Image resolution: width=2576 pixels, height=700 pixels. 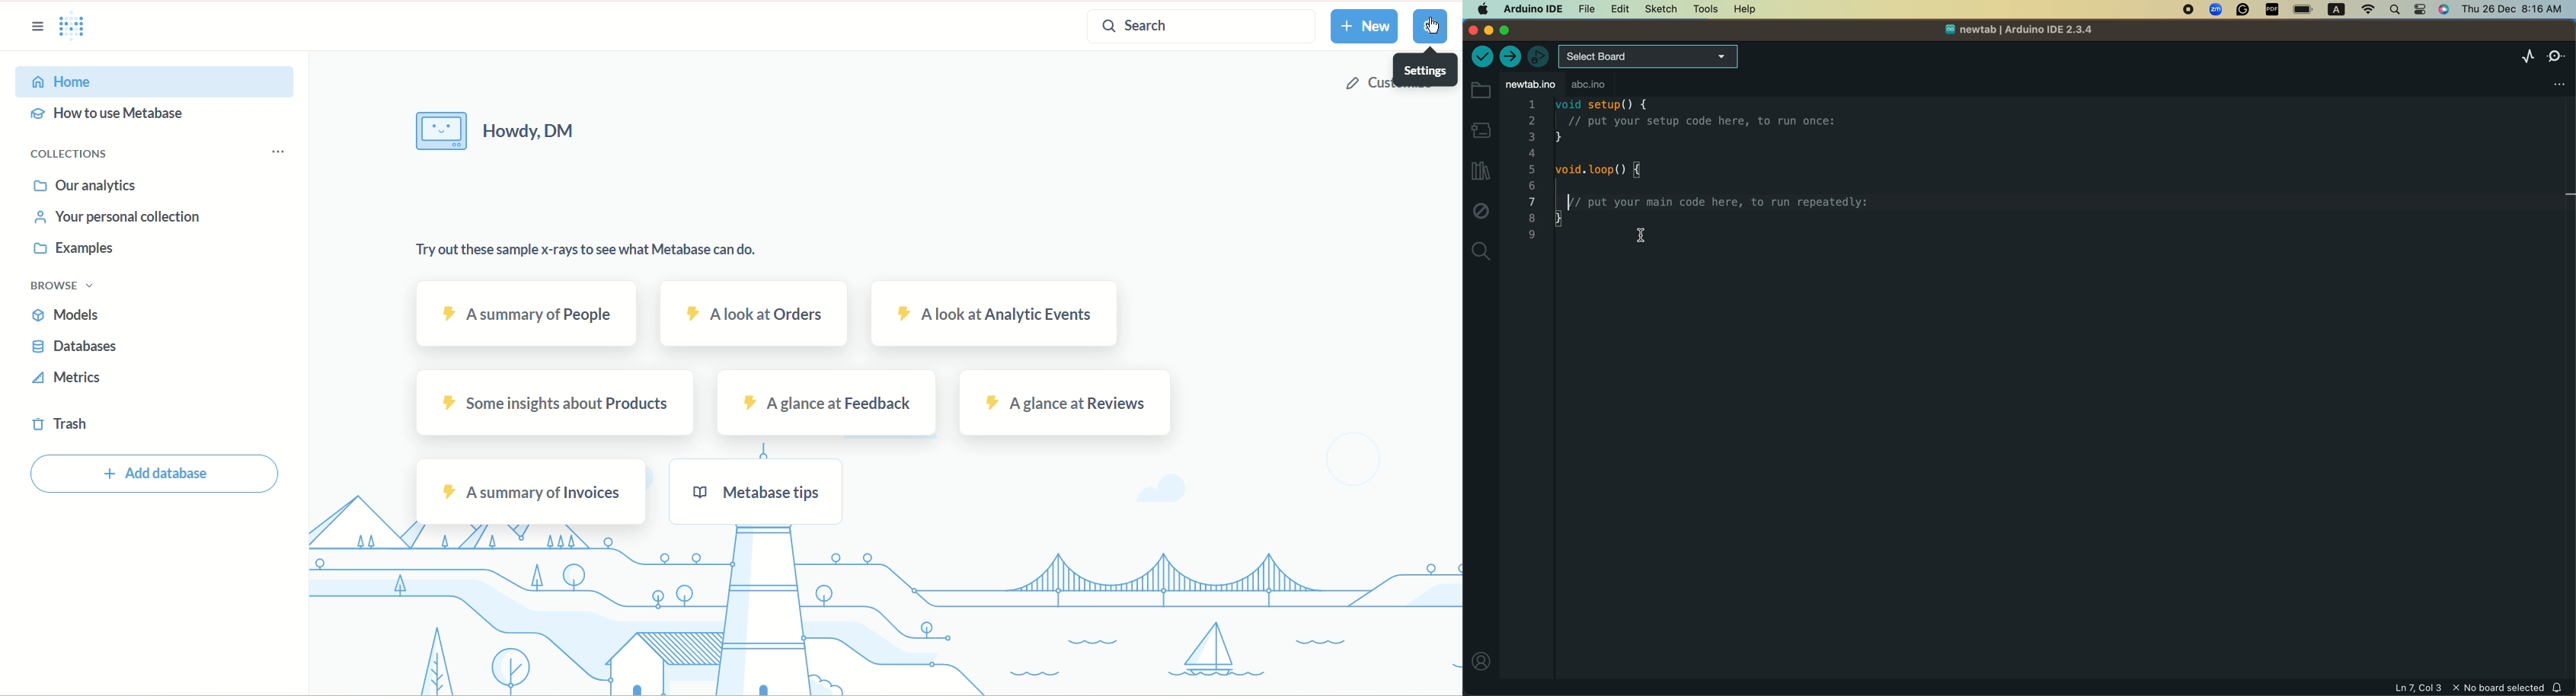 What do you see at coordinates (535, 492) in the screenshot?
I see `A summary of invoices` at bounding box center [535, 492].